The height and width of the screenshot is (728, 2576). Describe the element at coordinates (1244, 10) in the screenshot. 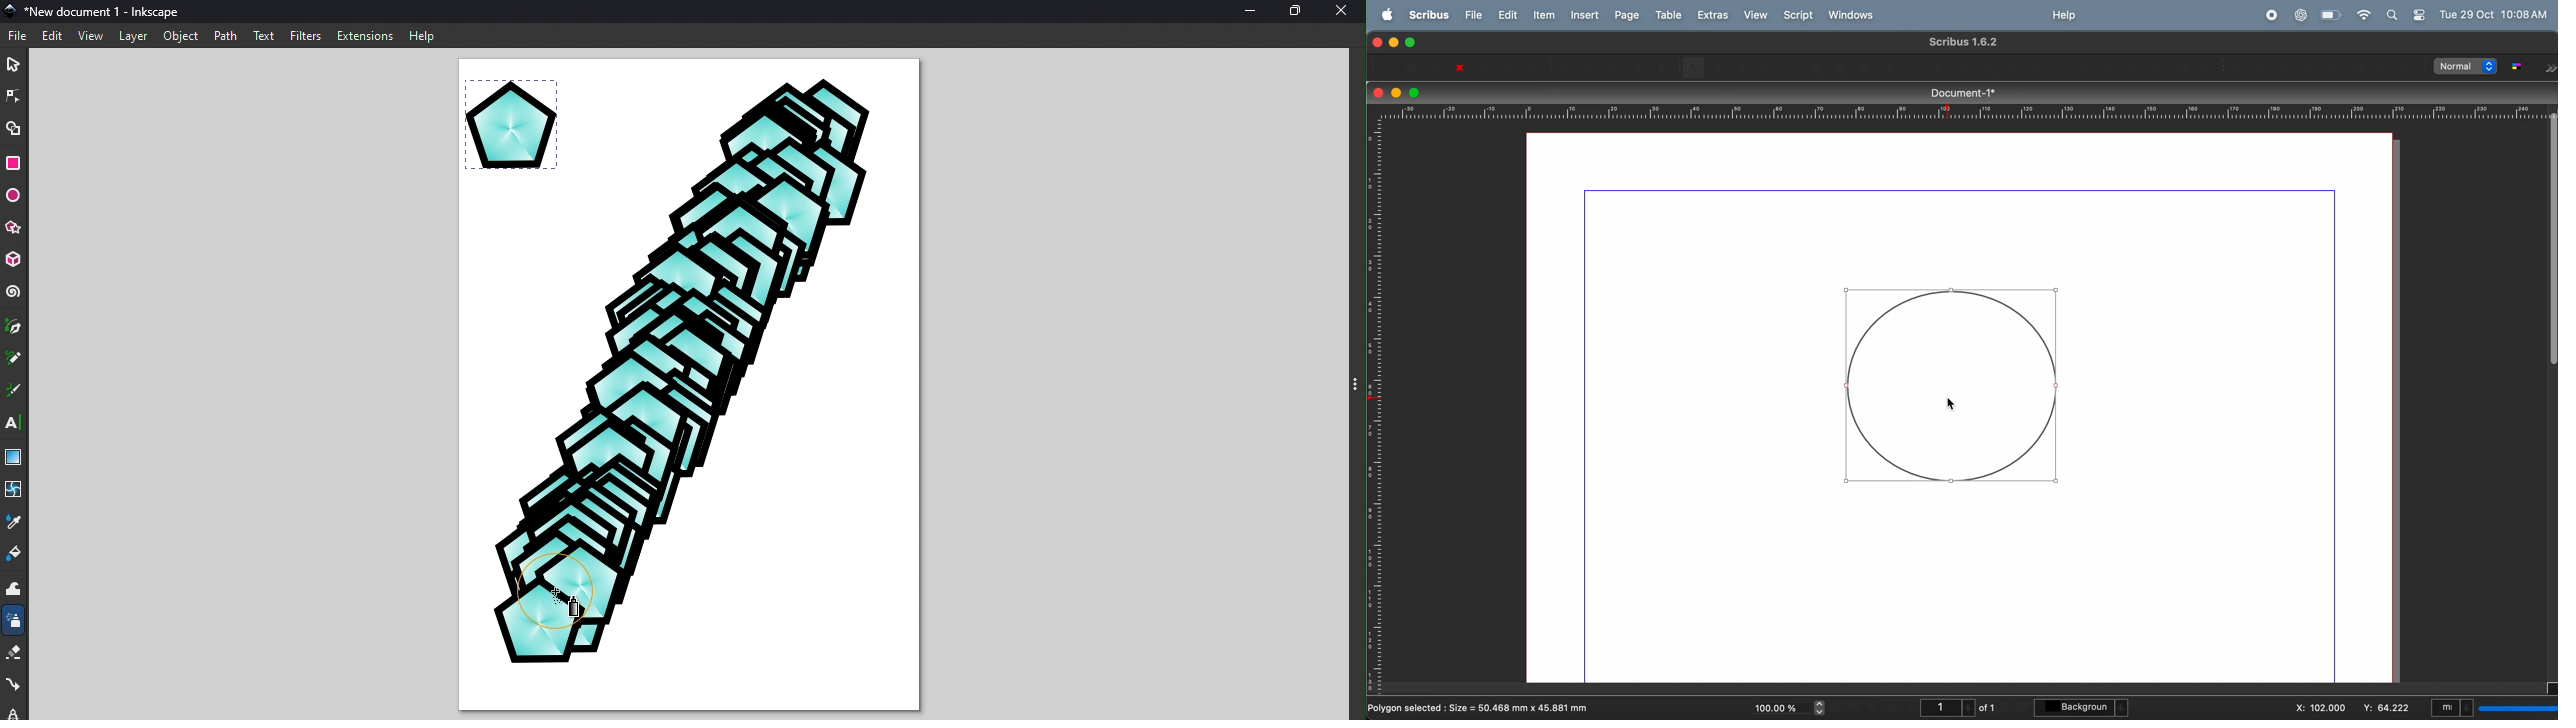

I see `Minimize` at that location.